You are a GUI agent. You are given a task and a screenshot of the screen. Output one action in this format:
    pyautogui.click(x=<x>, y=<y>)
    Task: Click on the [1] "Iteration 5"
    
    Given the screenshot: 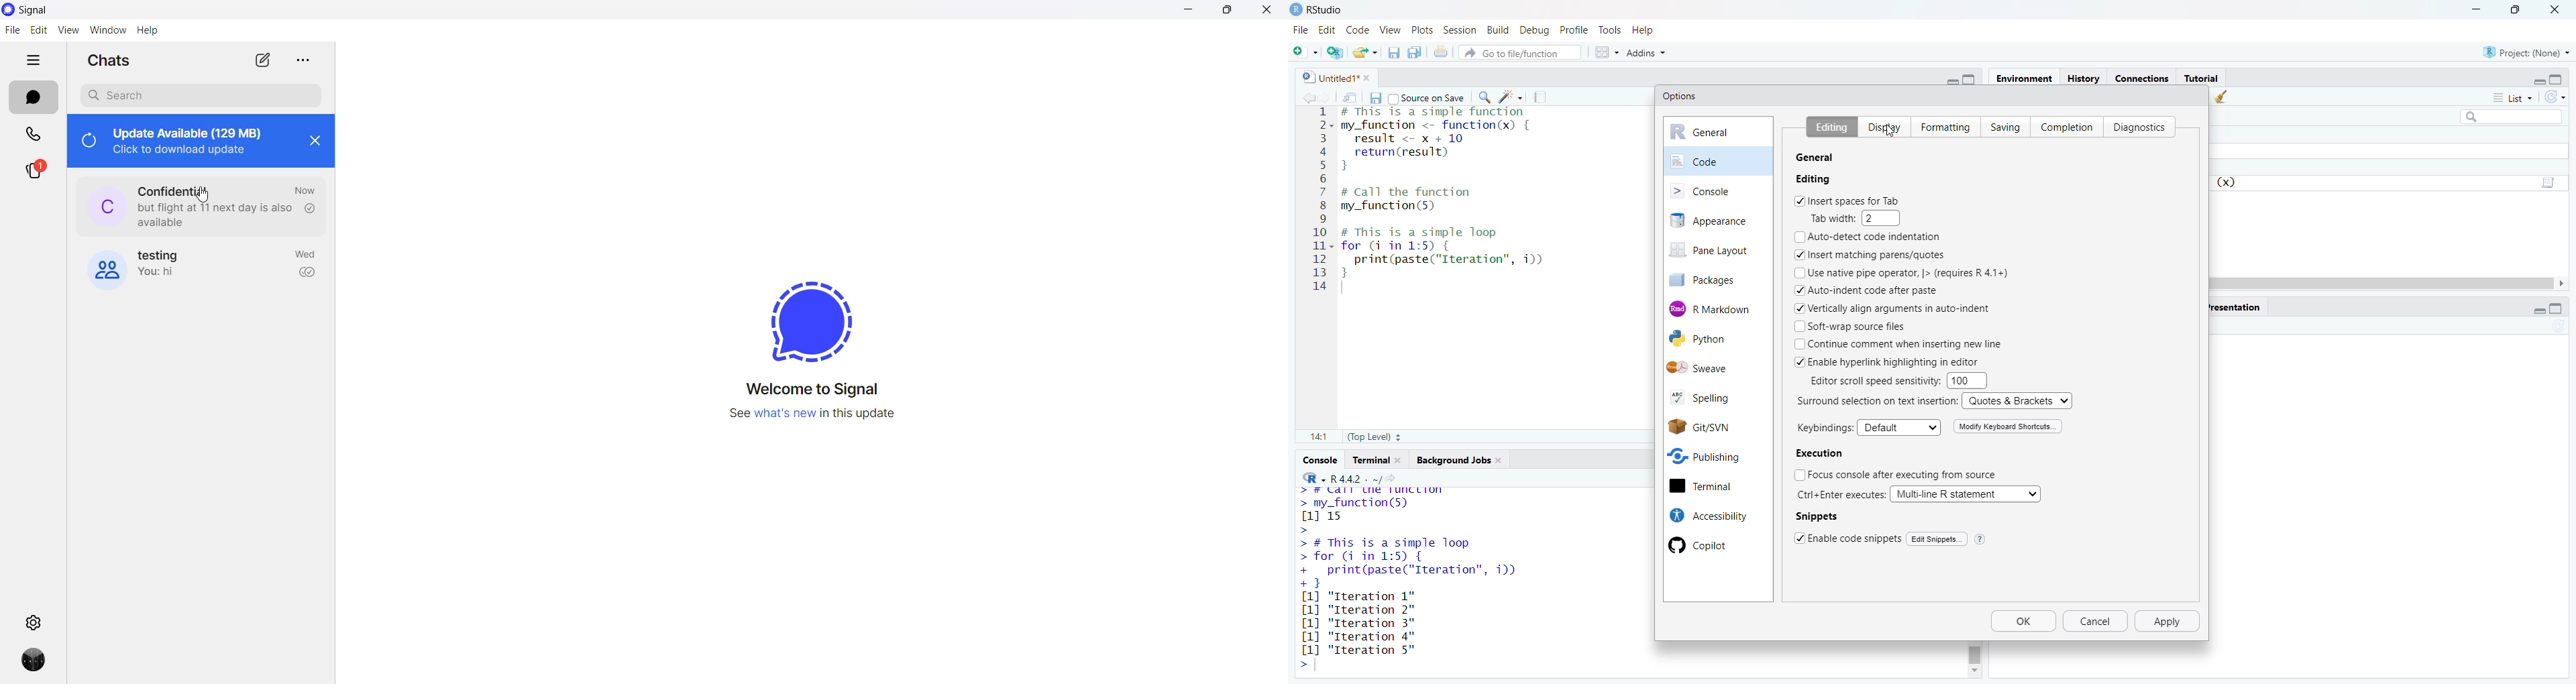 What is the action you would take?
    pyautogui.click(x=1356, y=650)
    